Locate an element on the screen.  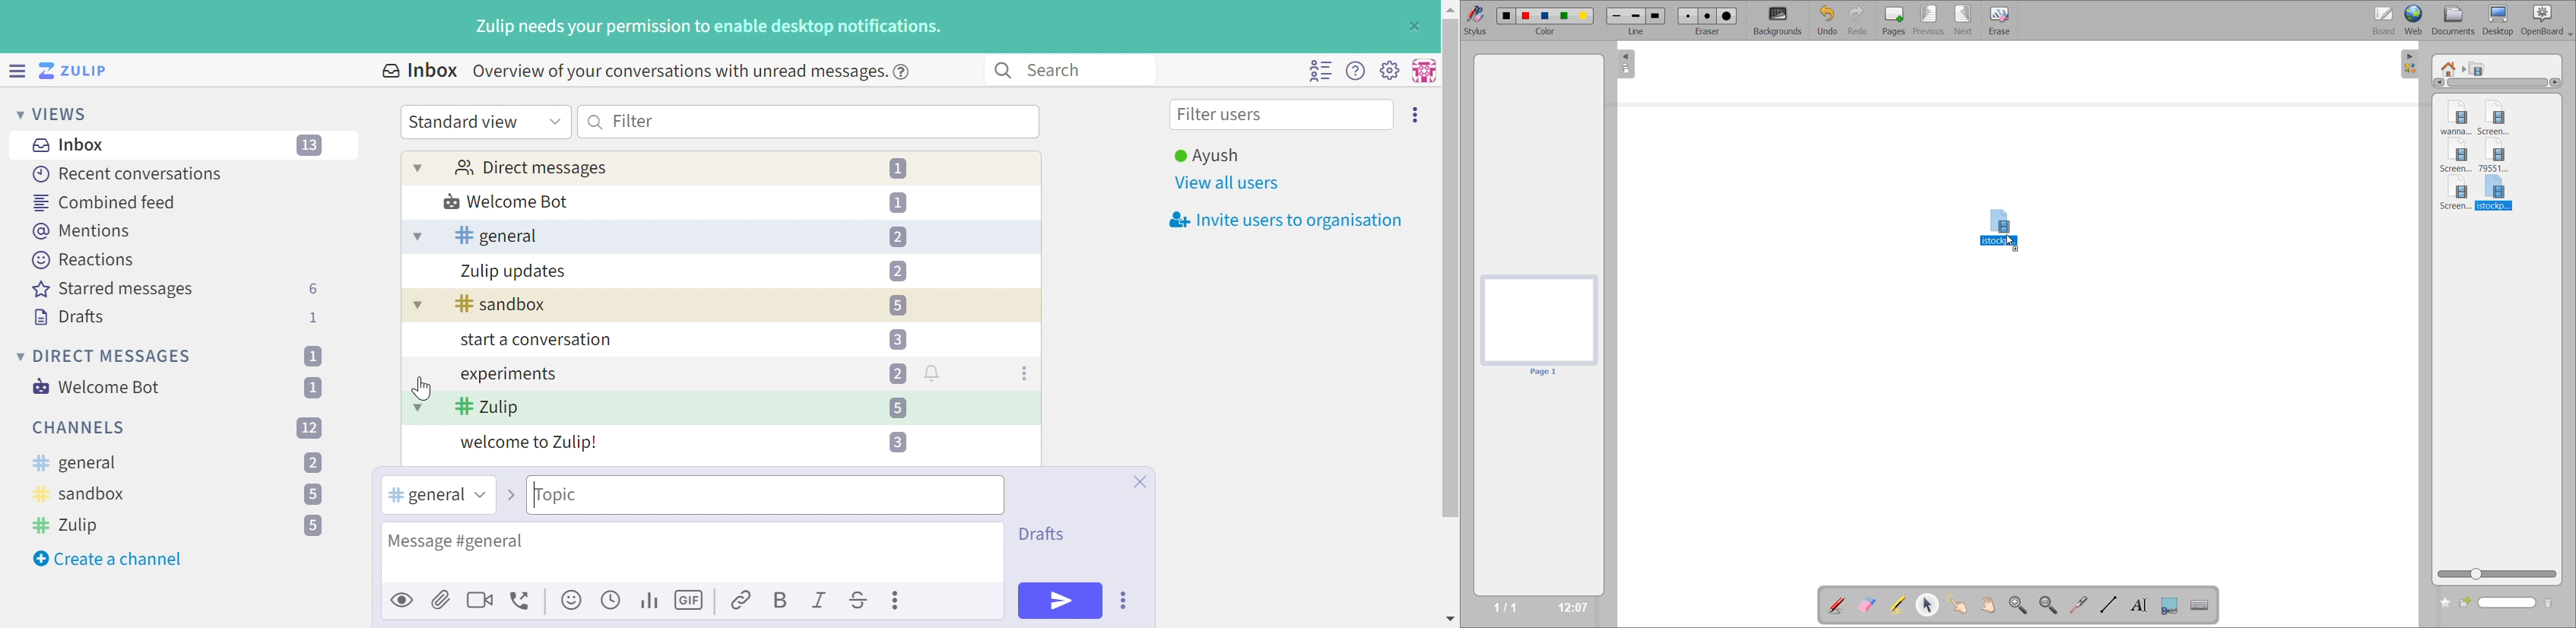
highlight is located at coordinates (1896, 603).